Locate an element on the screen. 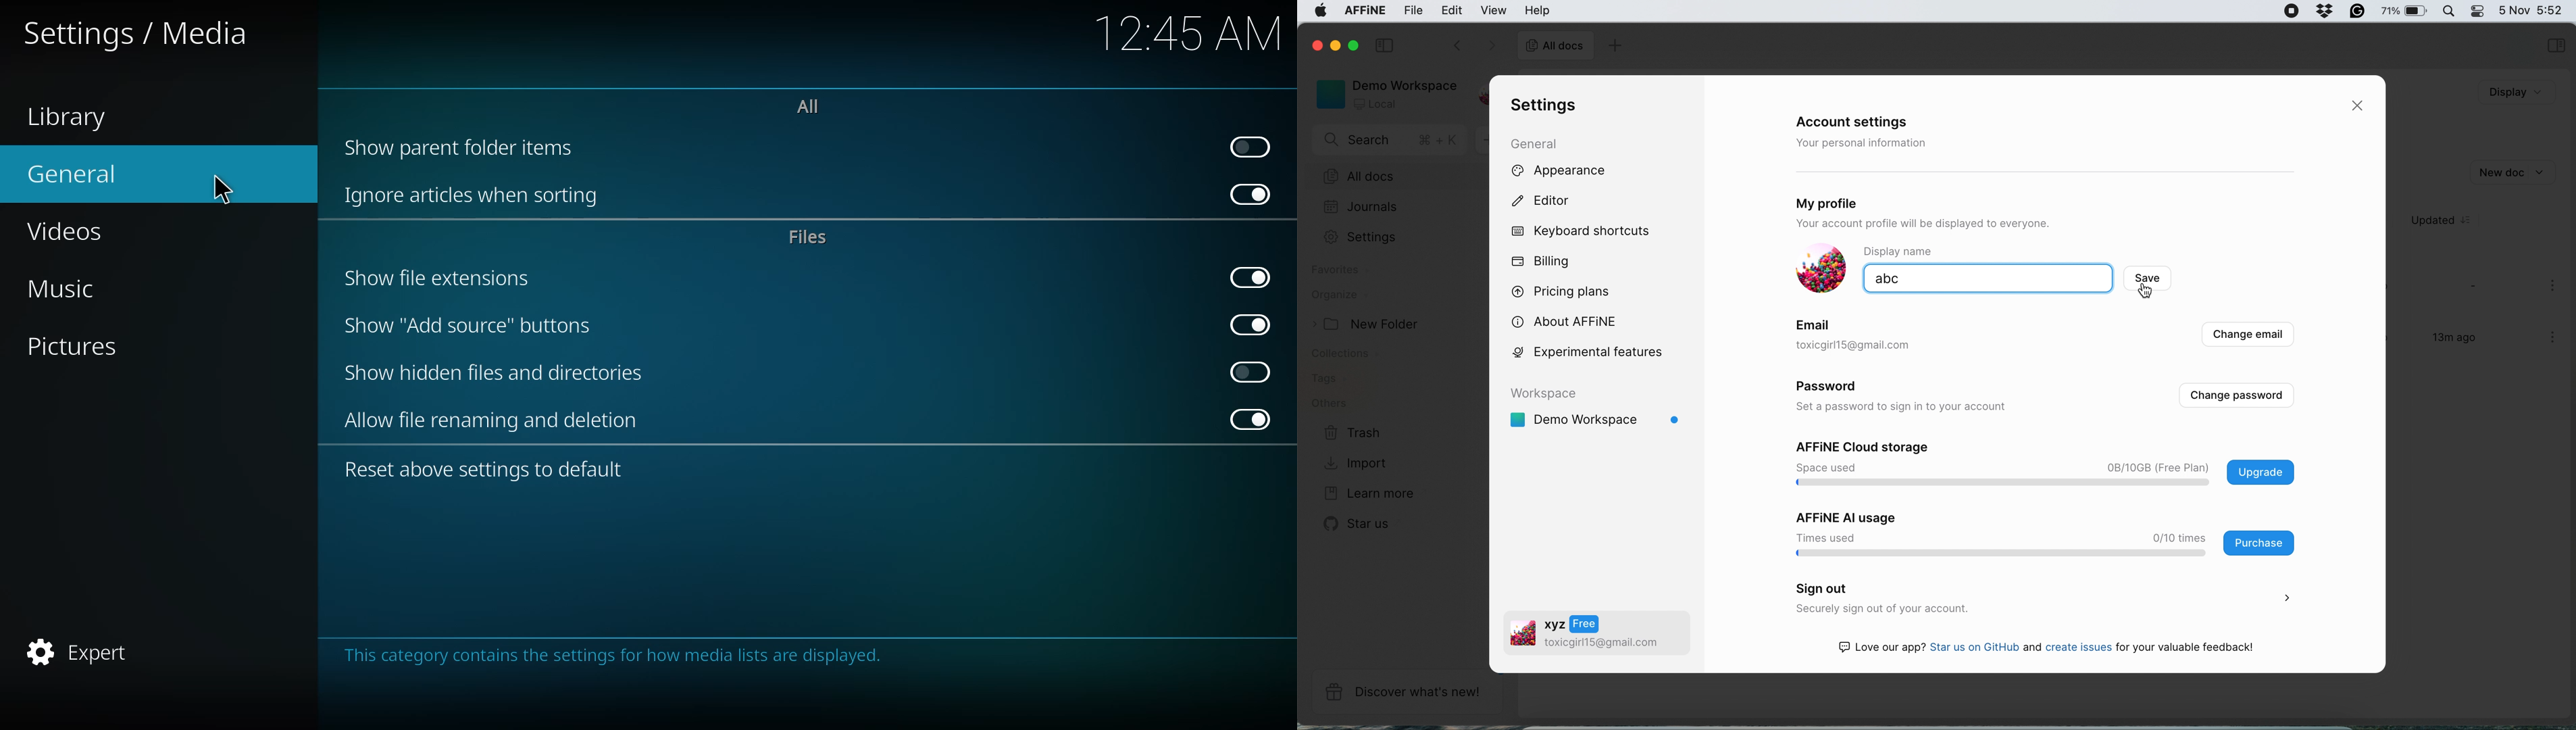 Image resolution: width=2576 pixels, height=756 pixels. Display is located at coordinates (2502, 93).